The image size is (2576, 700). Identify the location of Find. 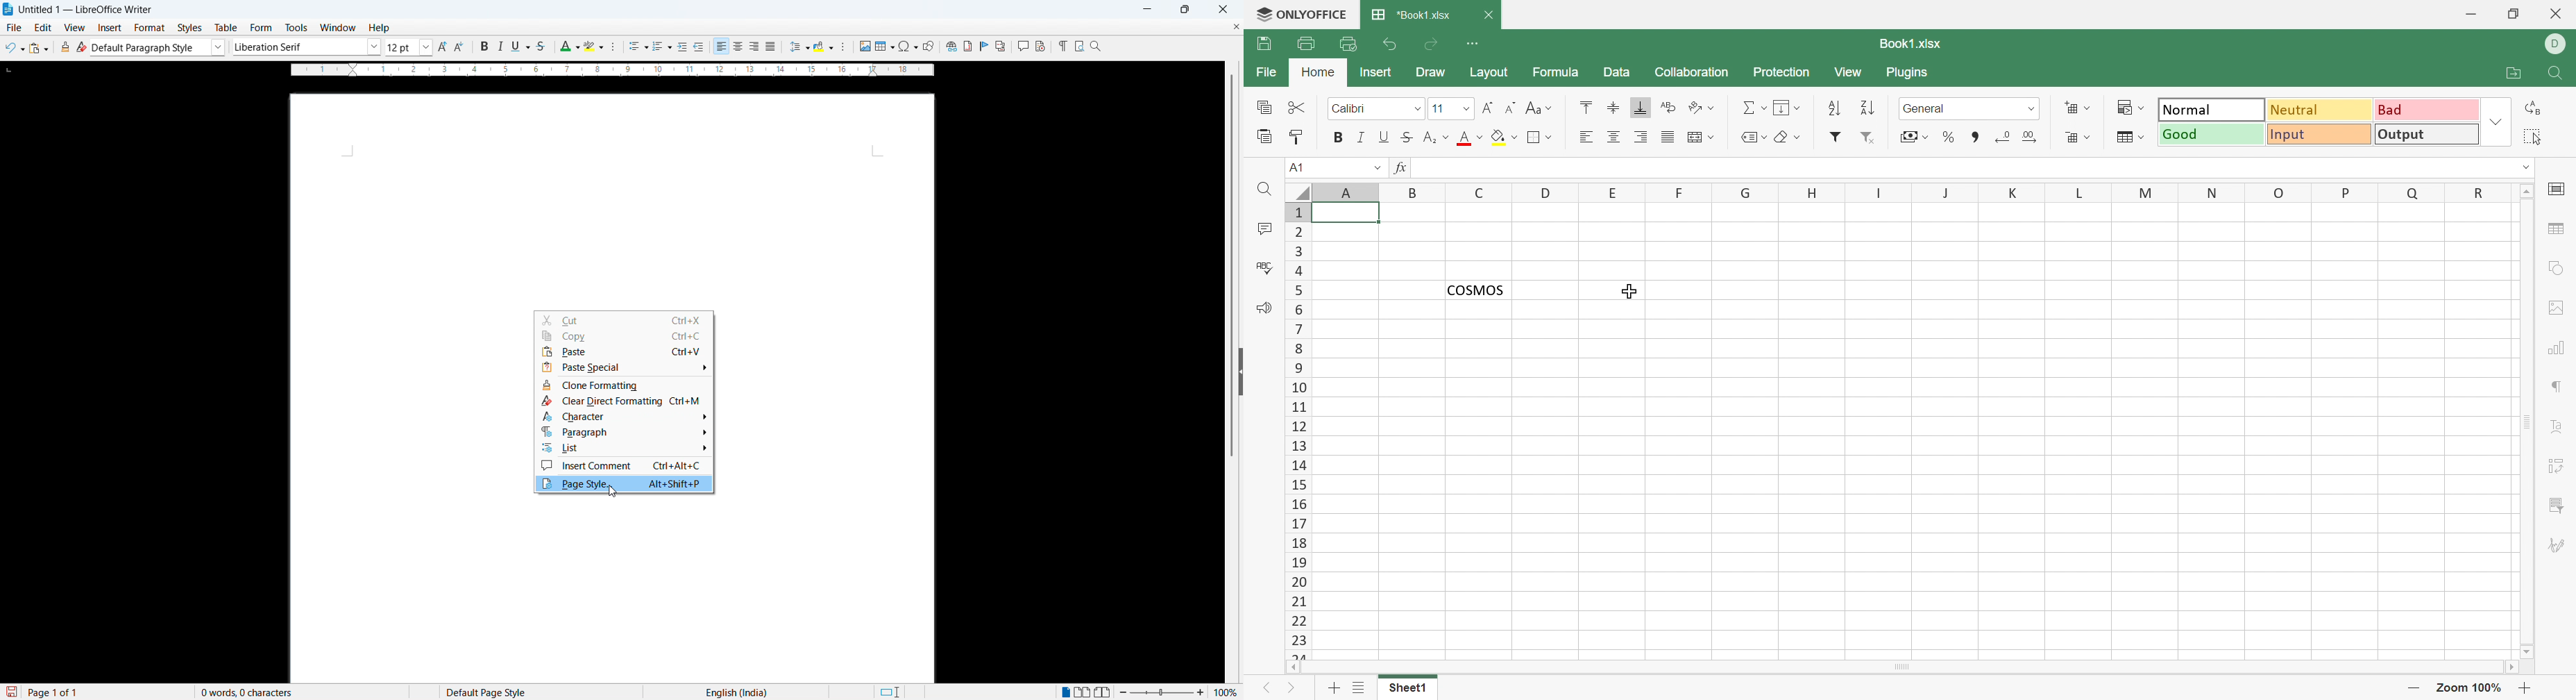
(2556, 74).